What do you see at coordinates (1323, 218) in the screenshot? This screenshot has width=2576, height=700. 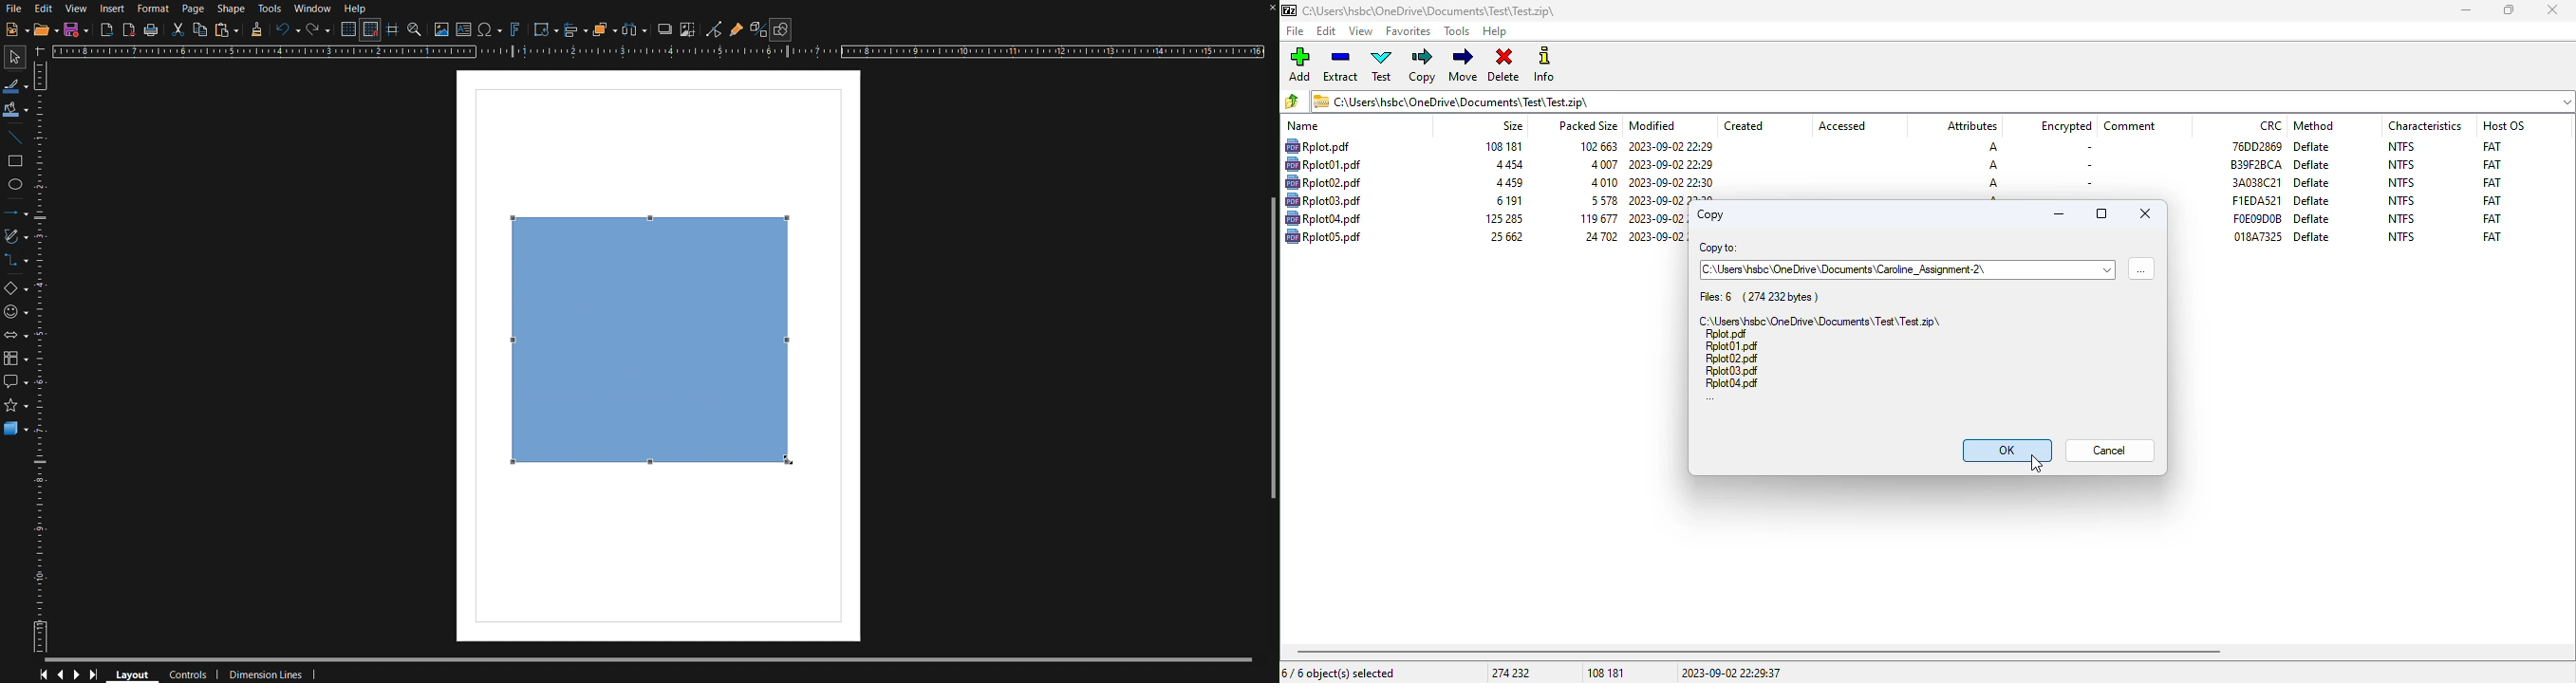 I see `file` at bounding box center [1323, 218].